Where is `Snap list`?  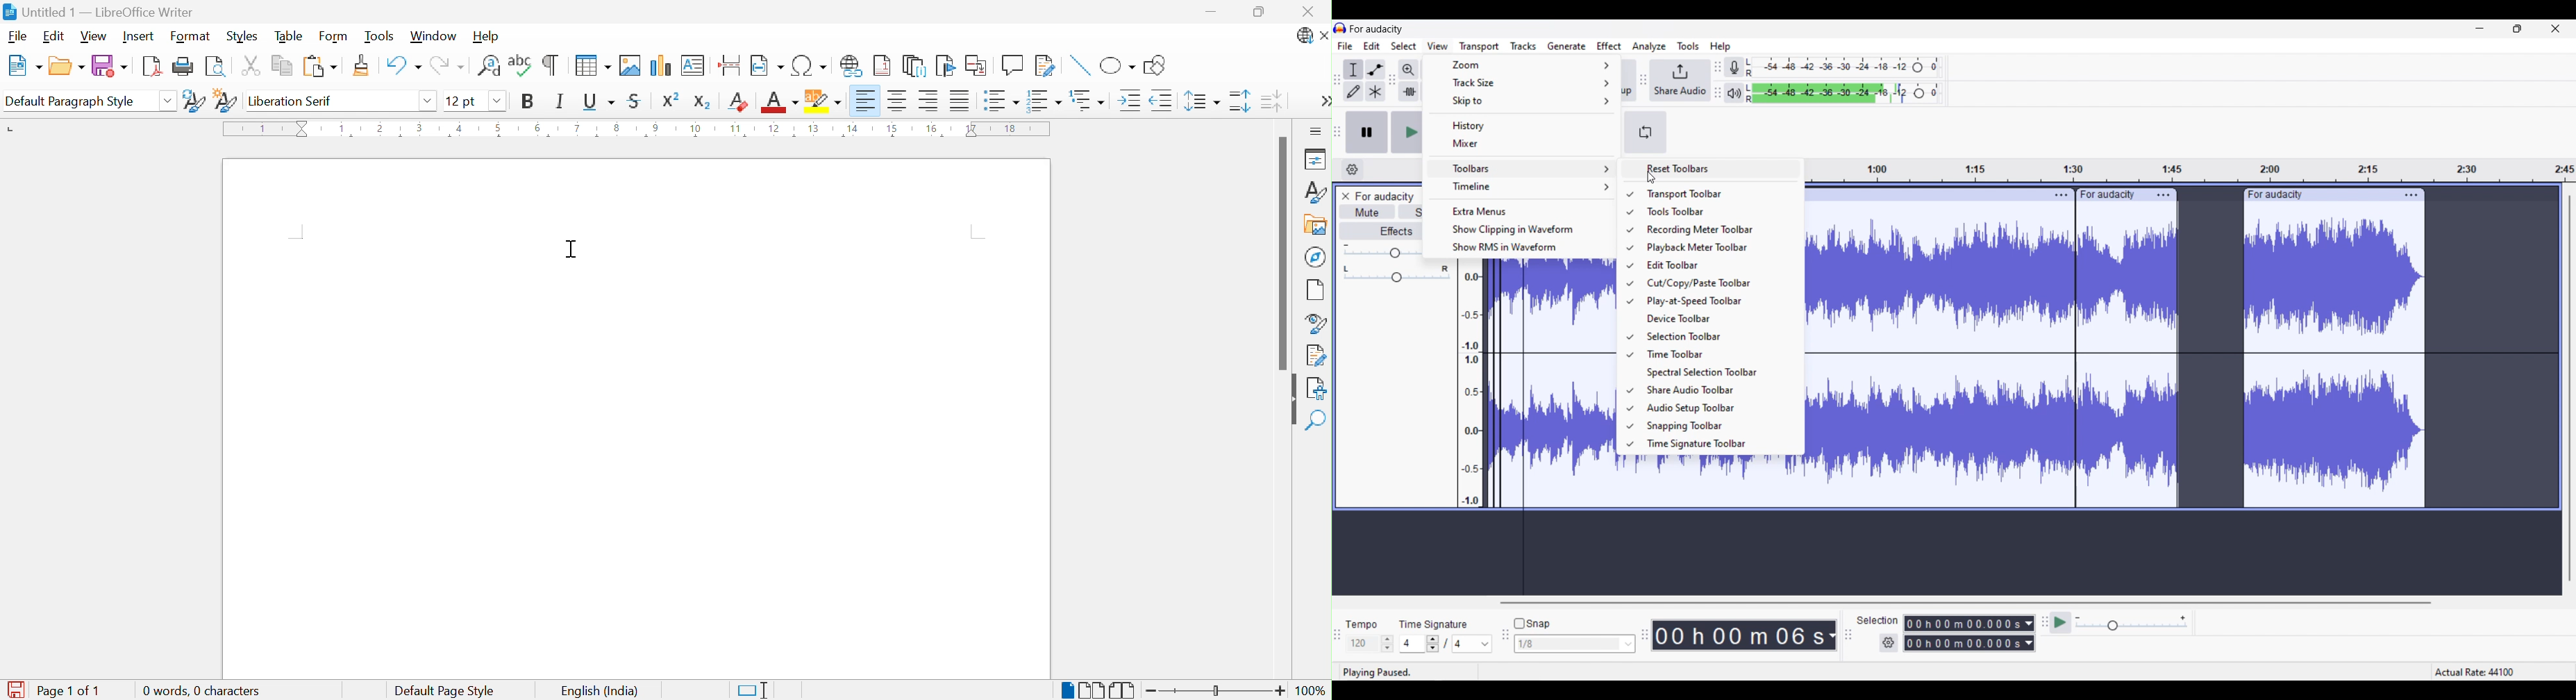
Snap list is located at coordinates (1575, 644).